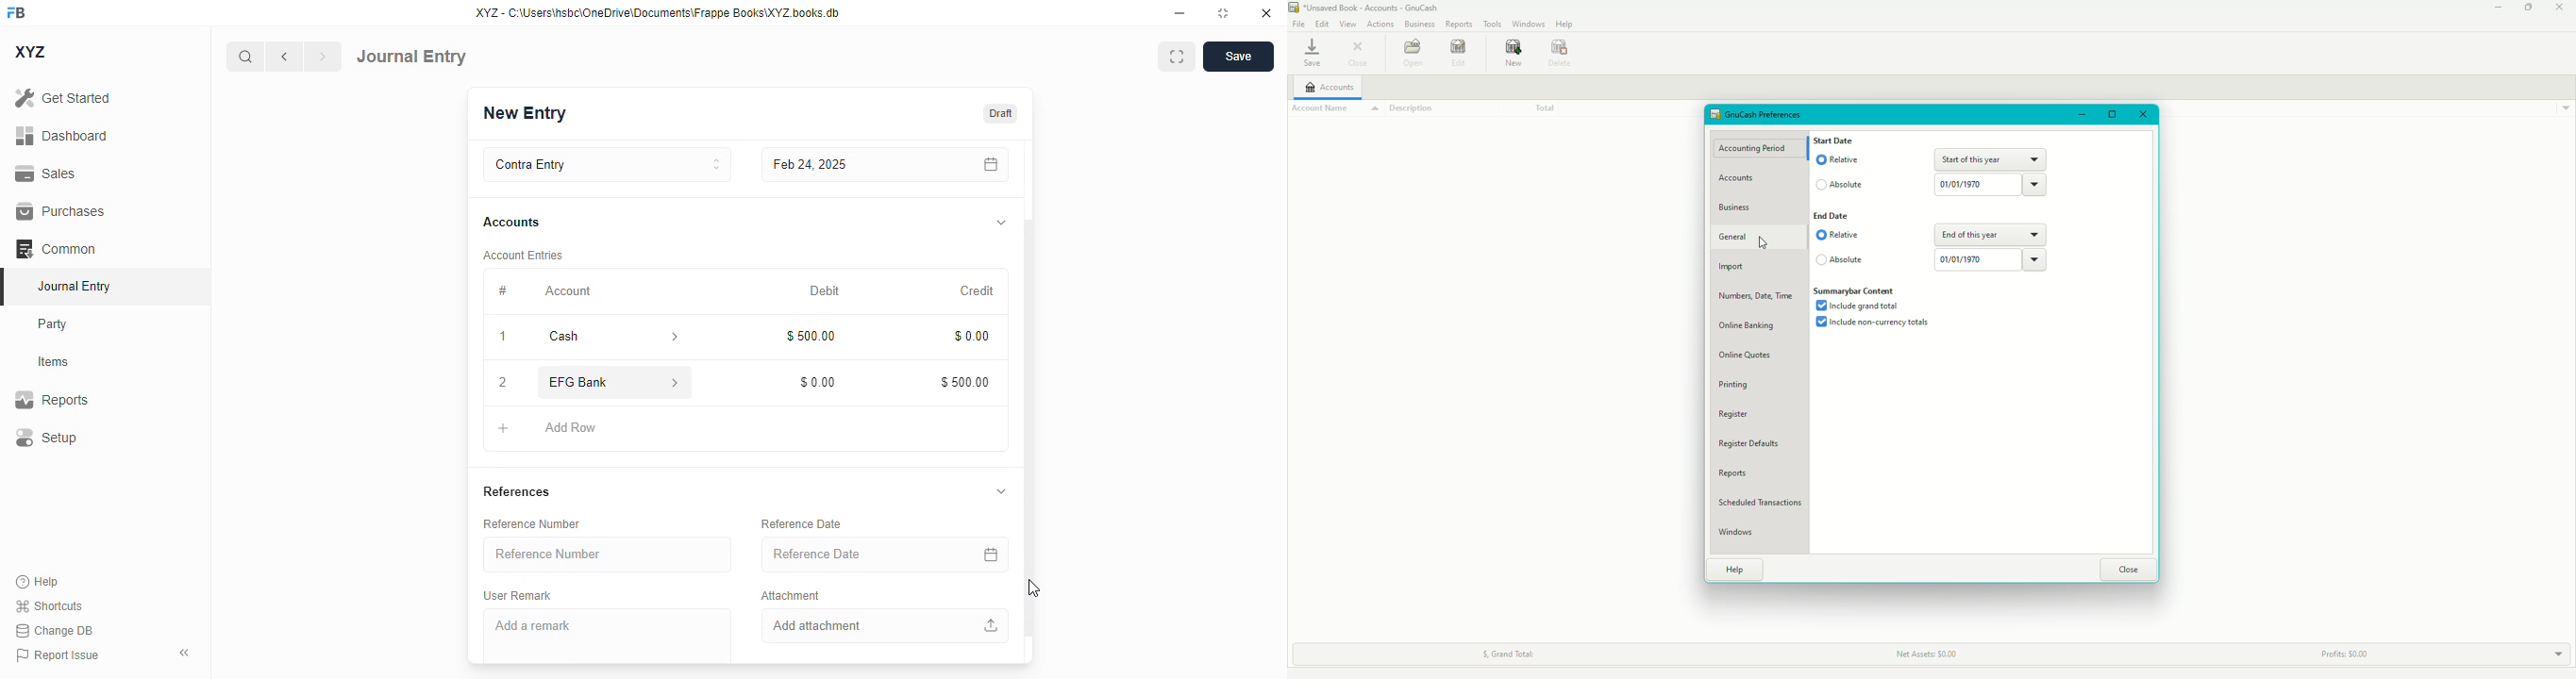  I want to click on journal entry, so click(75, 286).